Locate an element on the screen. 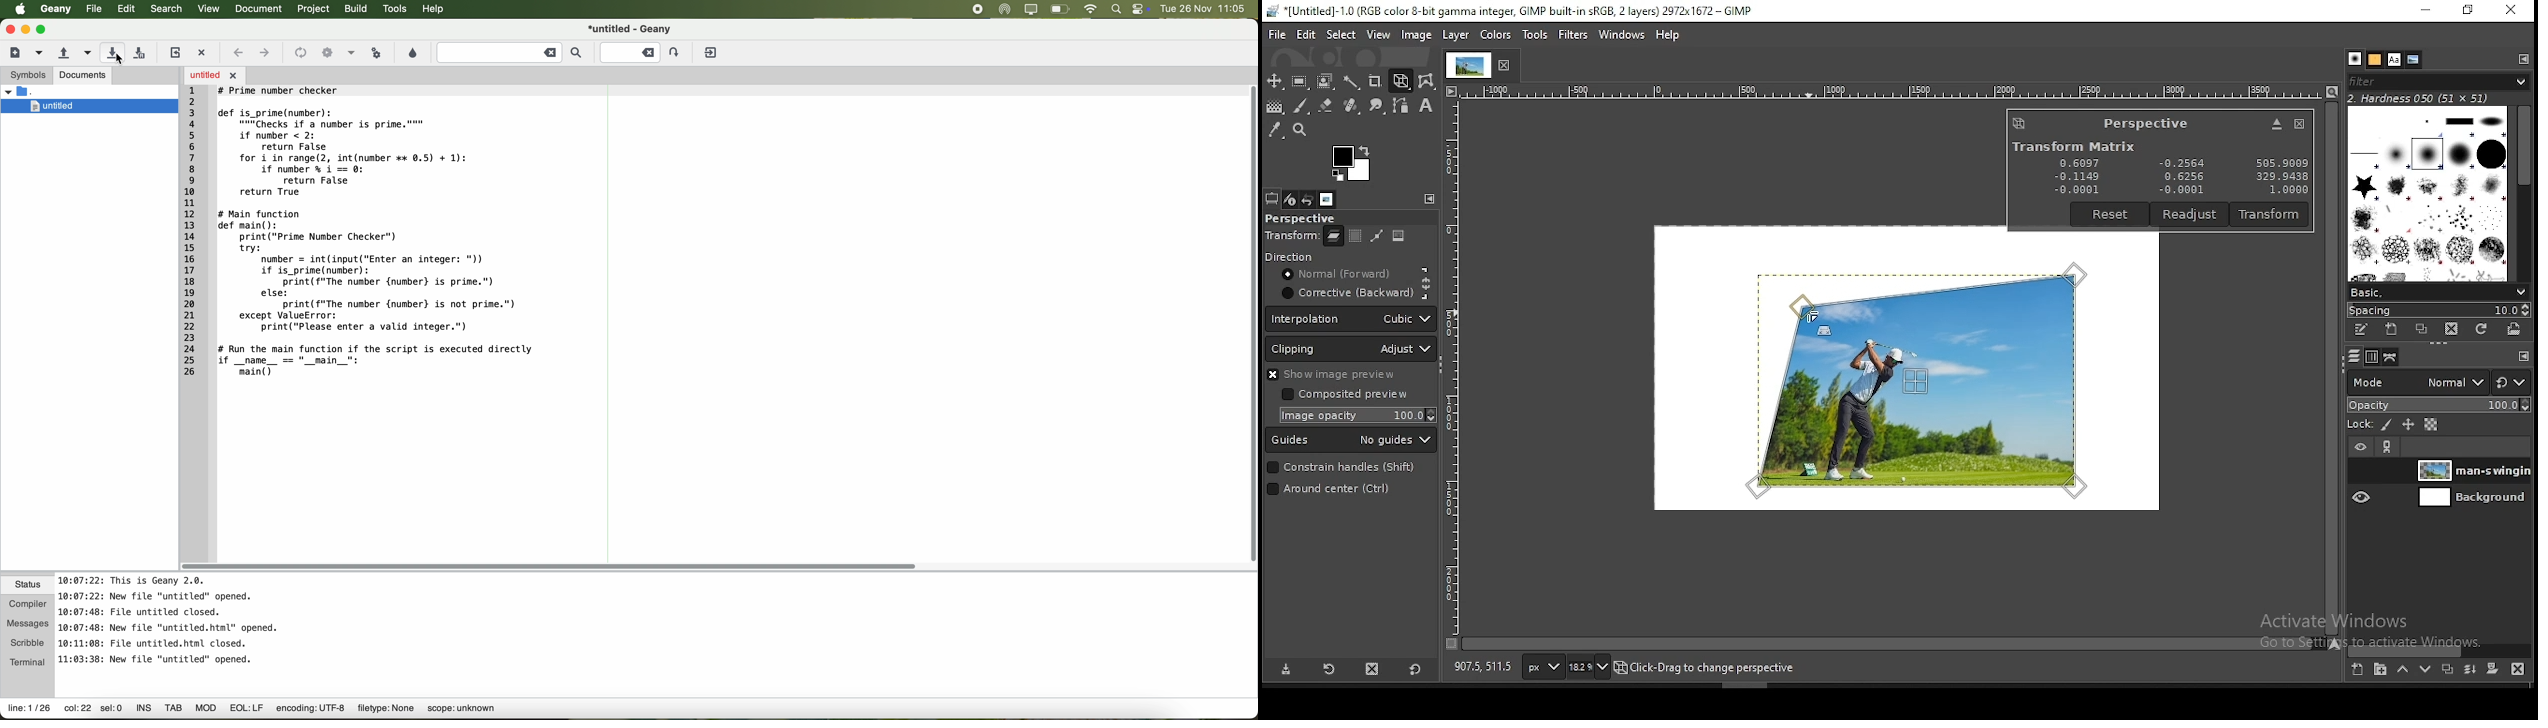 The height and width of the screenshot is (728, 2548). hardness 050 (51x51) is located at coordinates (2419, 99).